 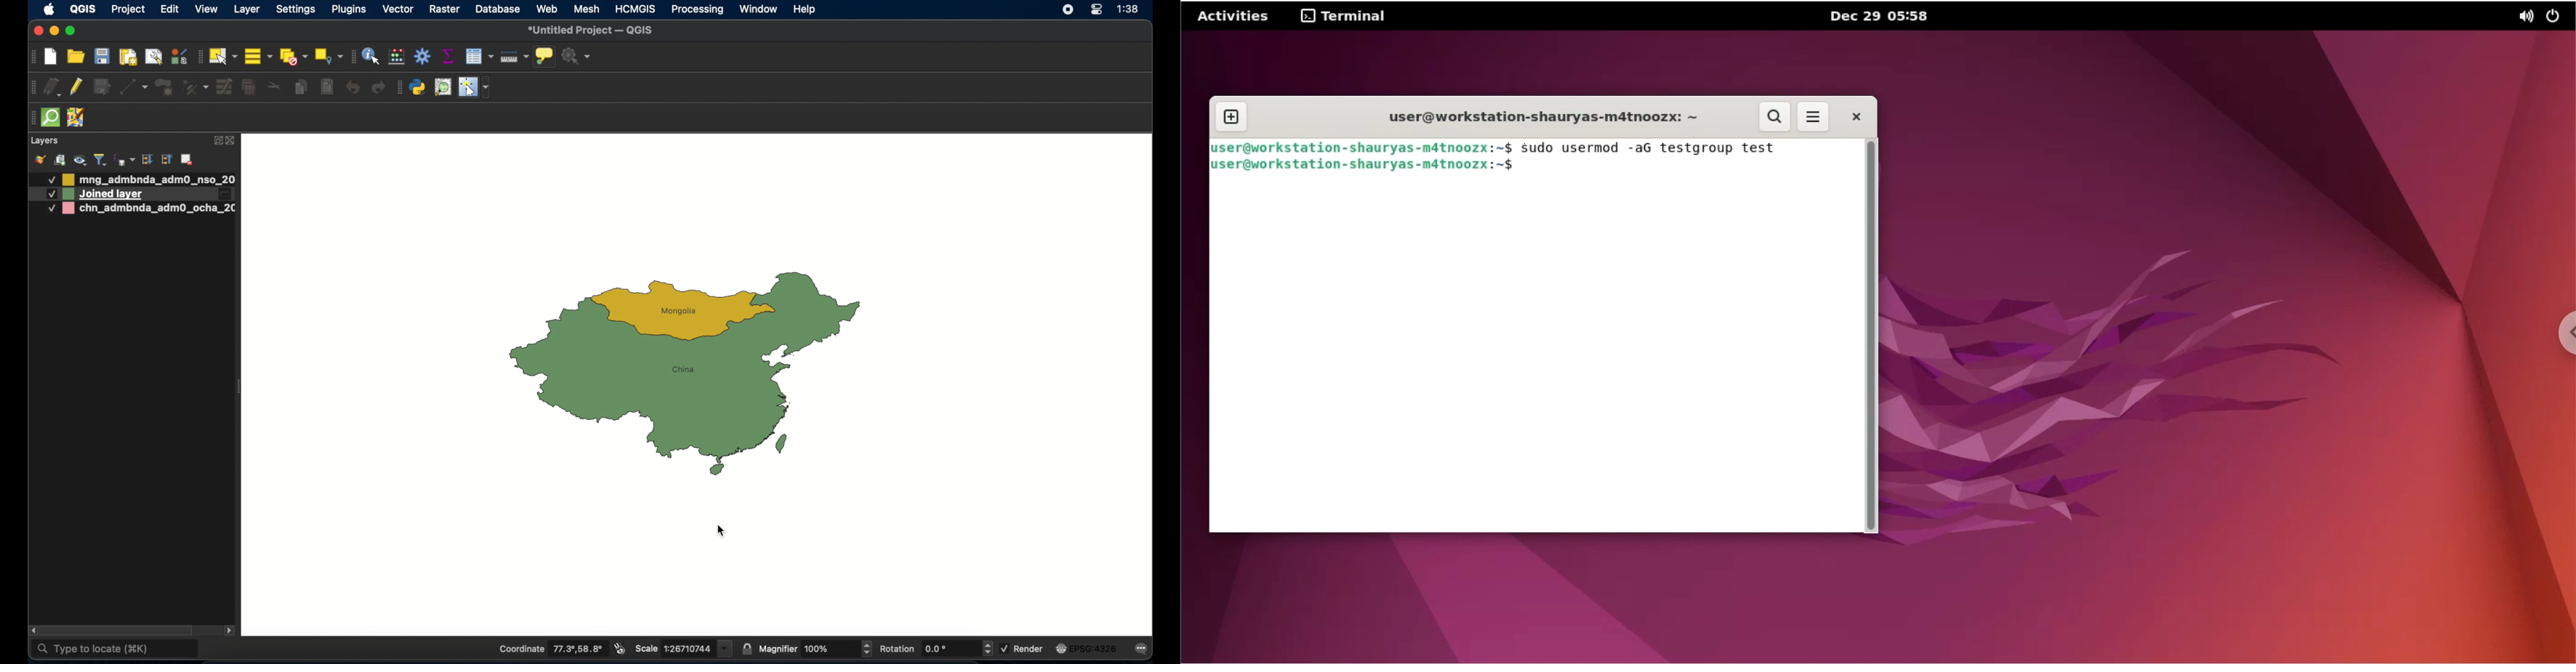 What do you see at coordinates (806, 9) in the screenshot?
I see `help` at bounding box center [806, 9].